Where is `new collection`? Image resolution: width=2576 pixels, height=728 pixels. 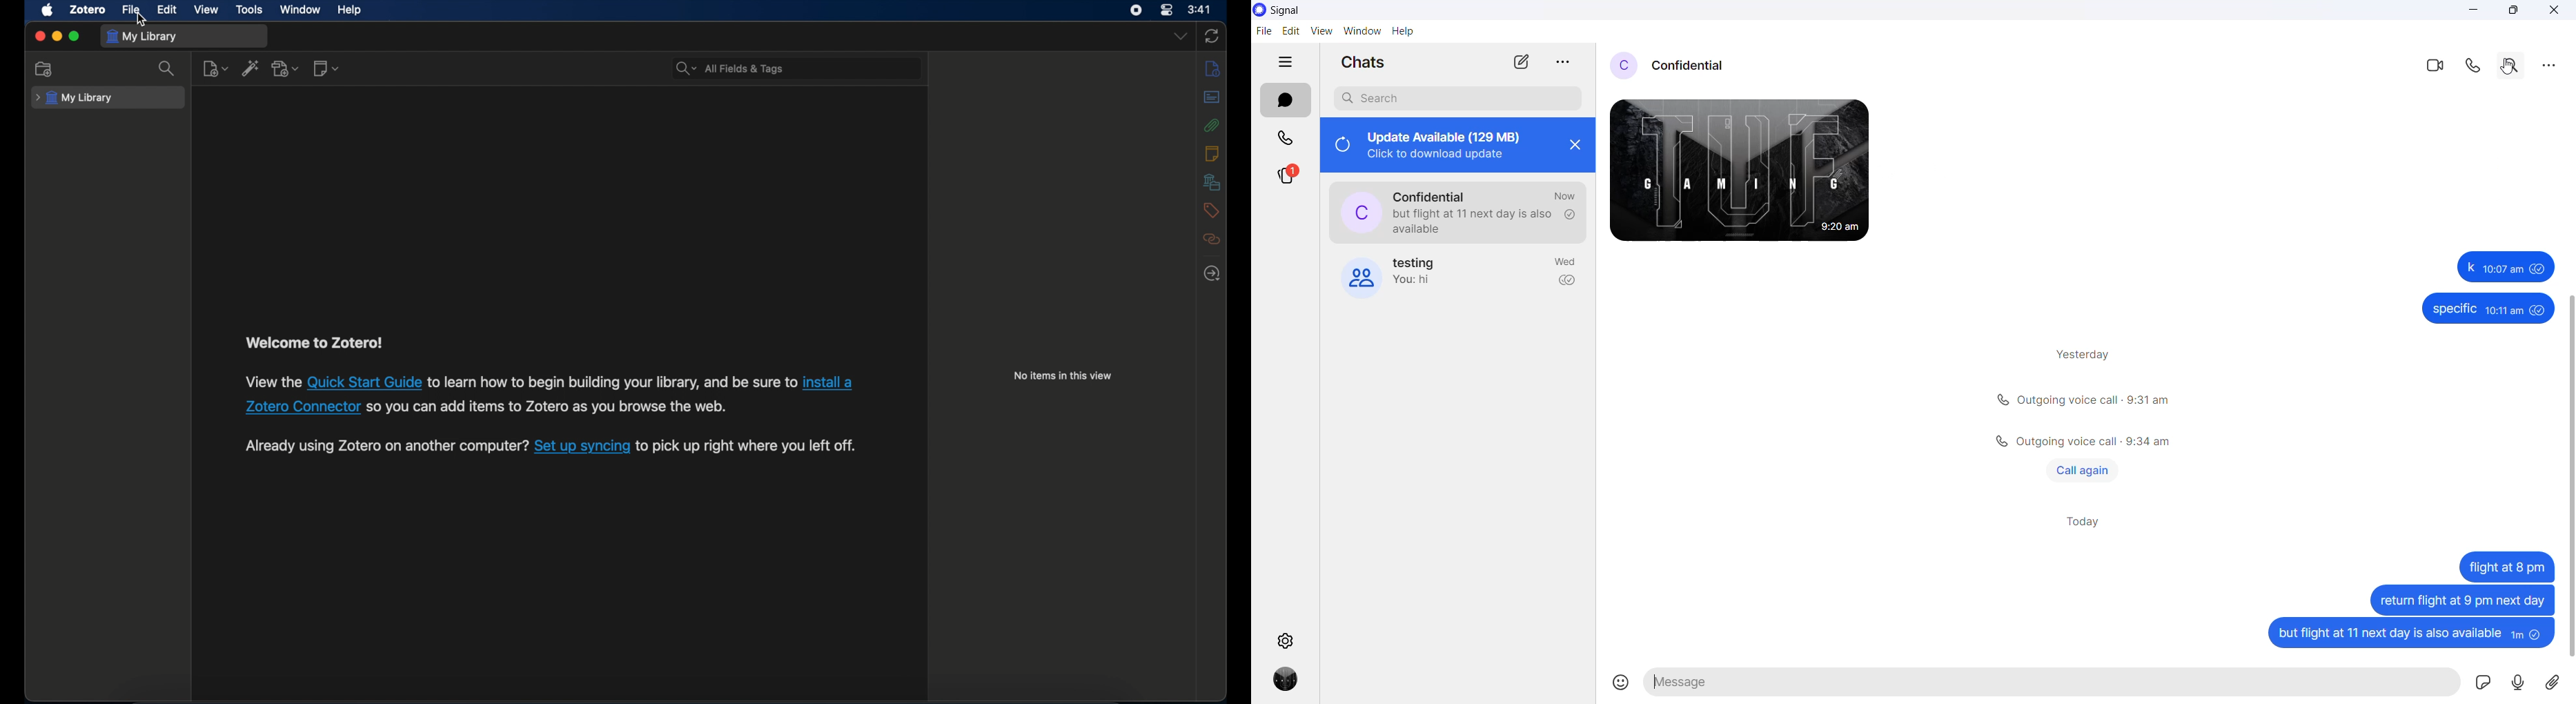
new collection is located at coordinates (44, 69).